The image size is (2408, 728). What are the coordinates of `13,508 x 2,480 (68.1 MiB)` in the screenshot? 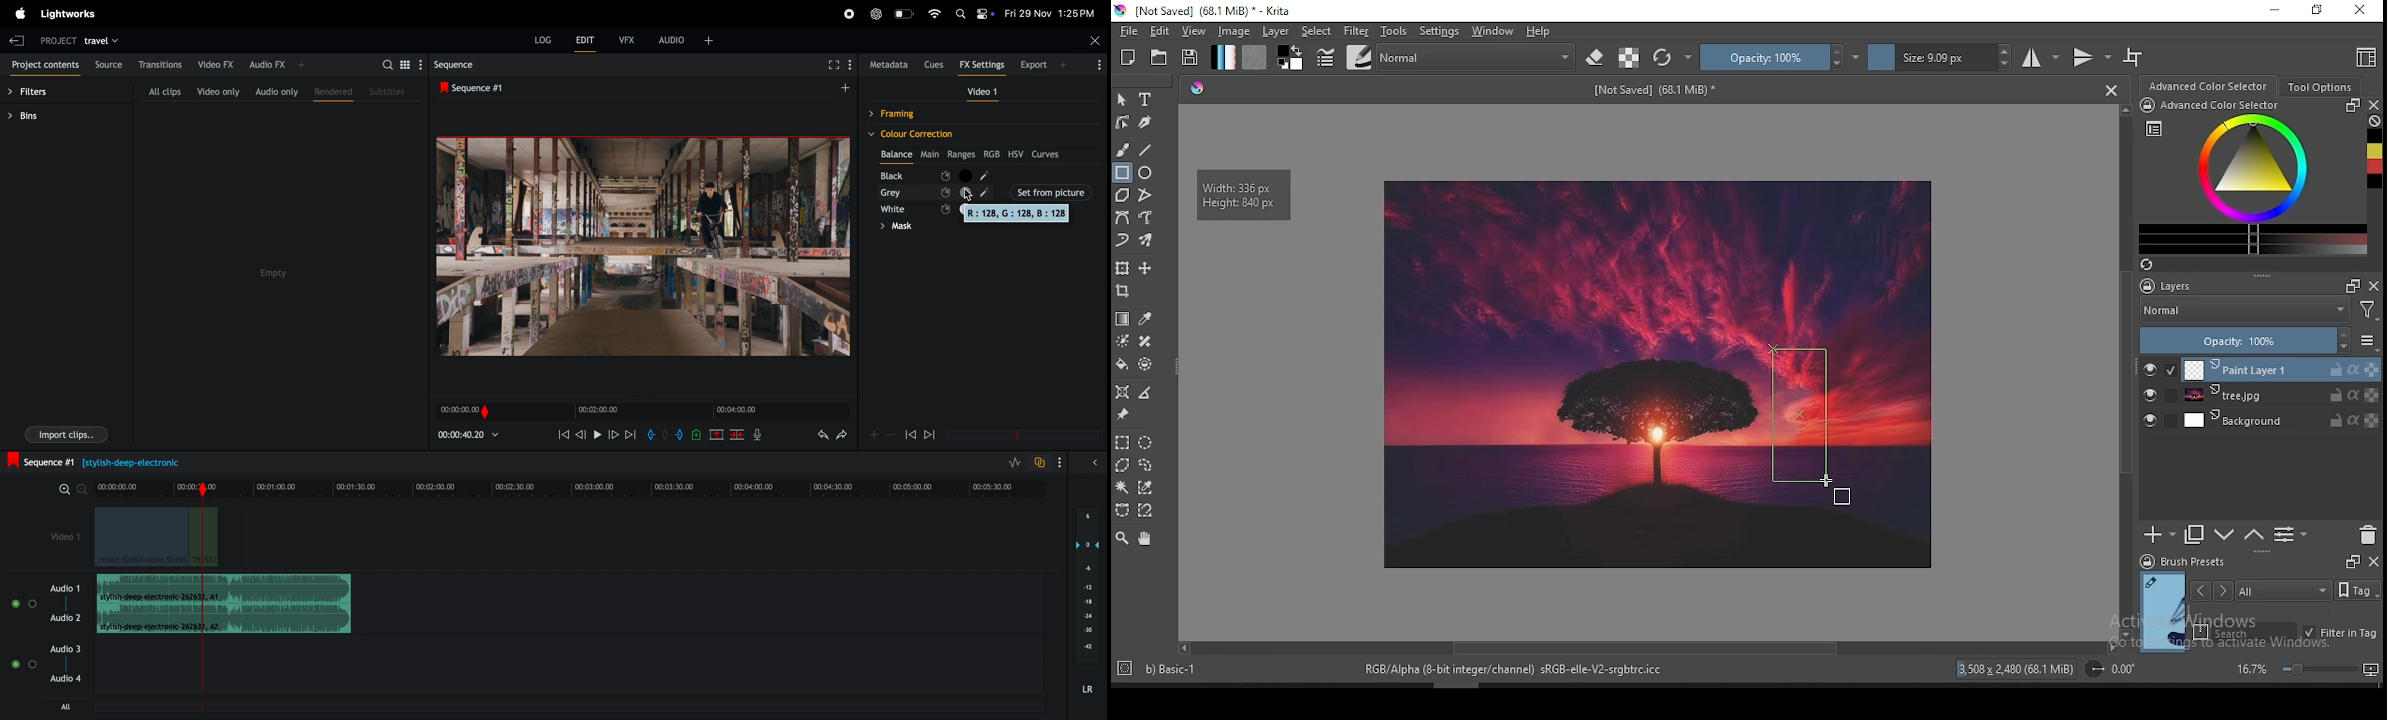 It's located at (2016, 668).